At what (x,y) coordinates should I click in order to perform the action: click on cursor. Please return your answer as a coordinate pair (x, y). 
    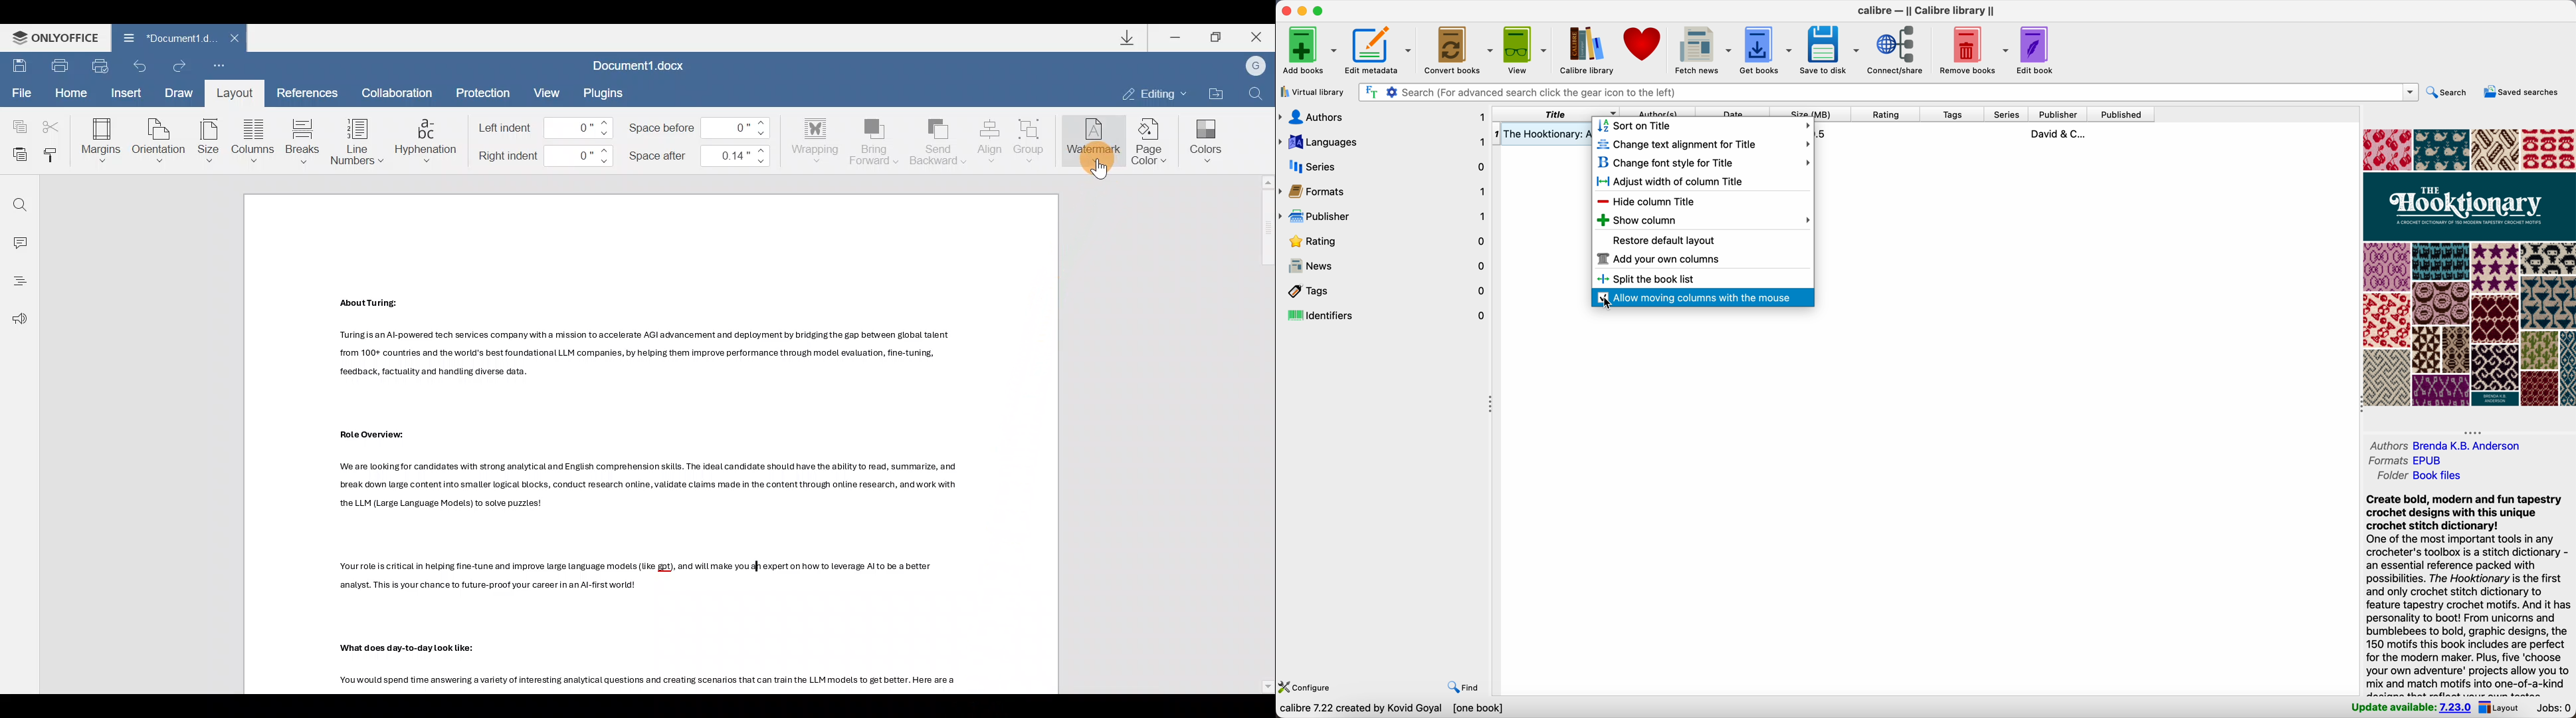
    Looking at the image, I should click on (1608, 304).